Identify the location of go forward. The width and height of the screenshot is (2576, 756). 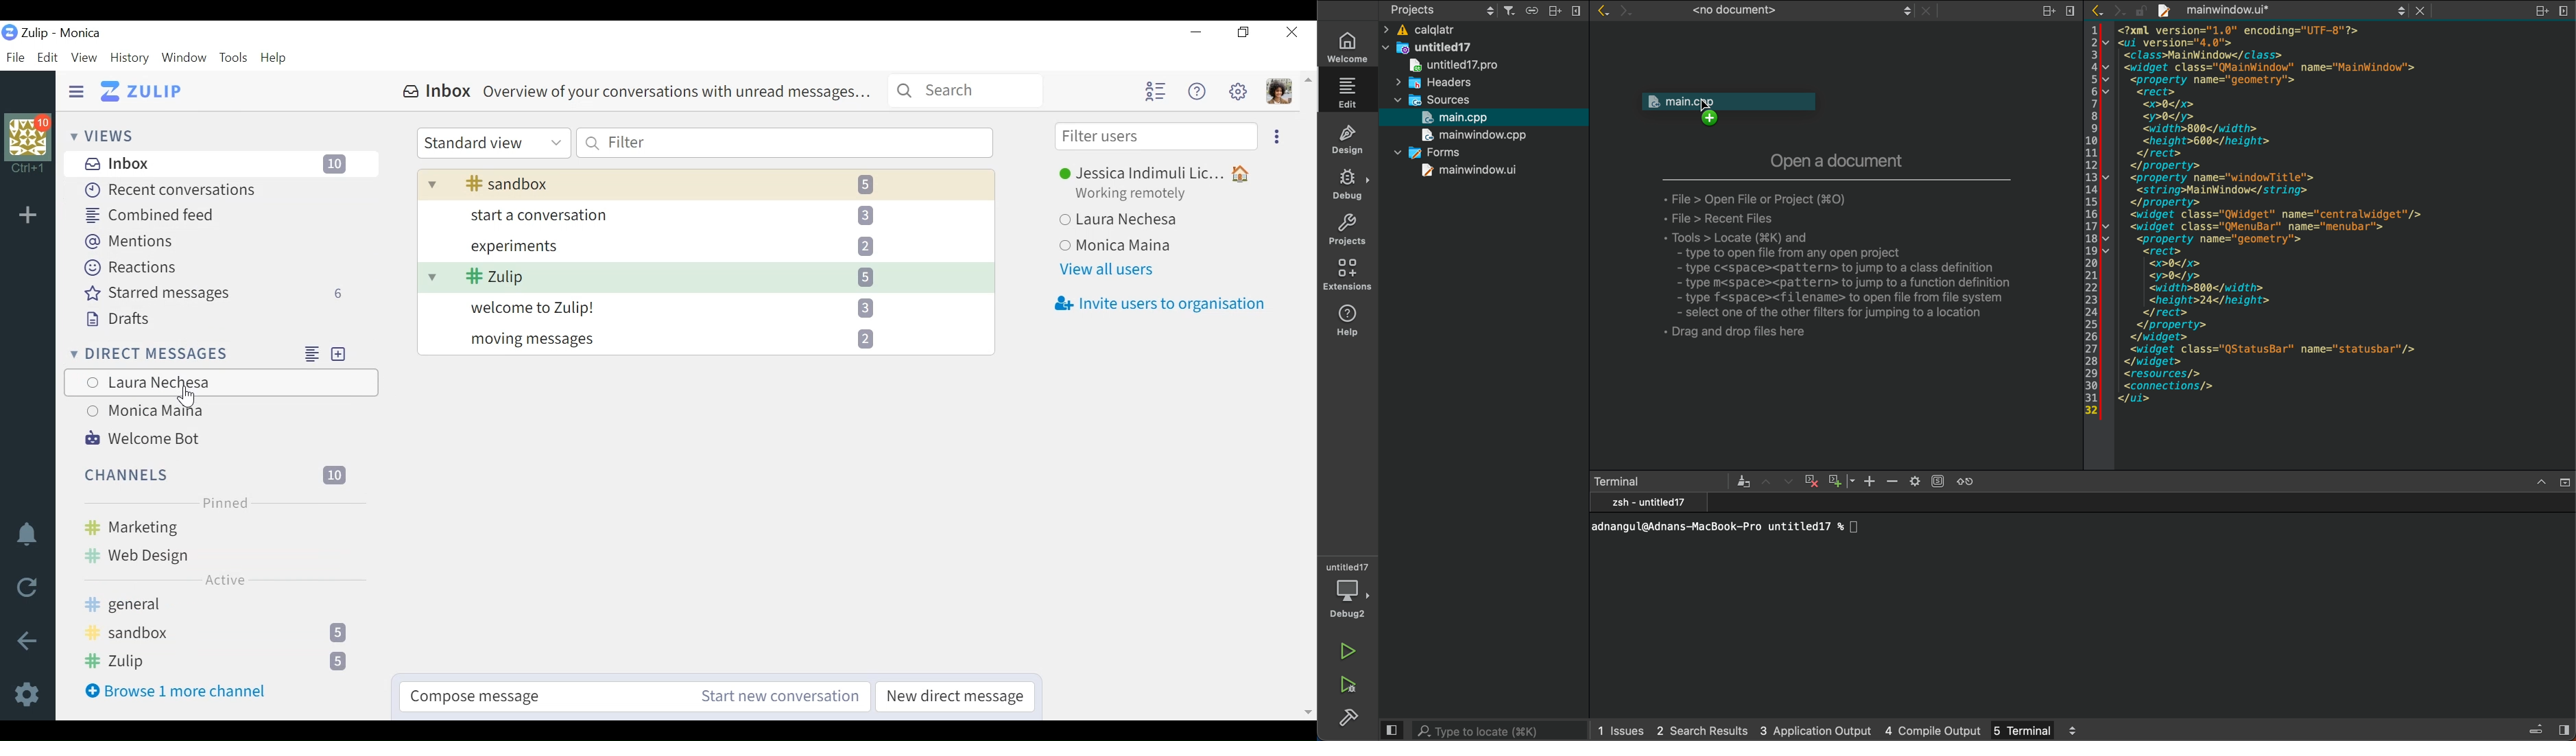
(2118, 11).